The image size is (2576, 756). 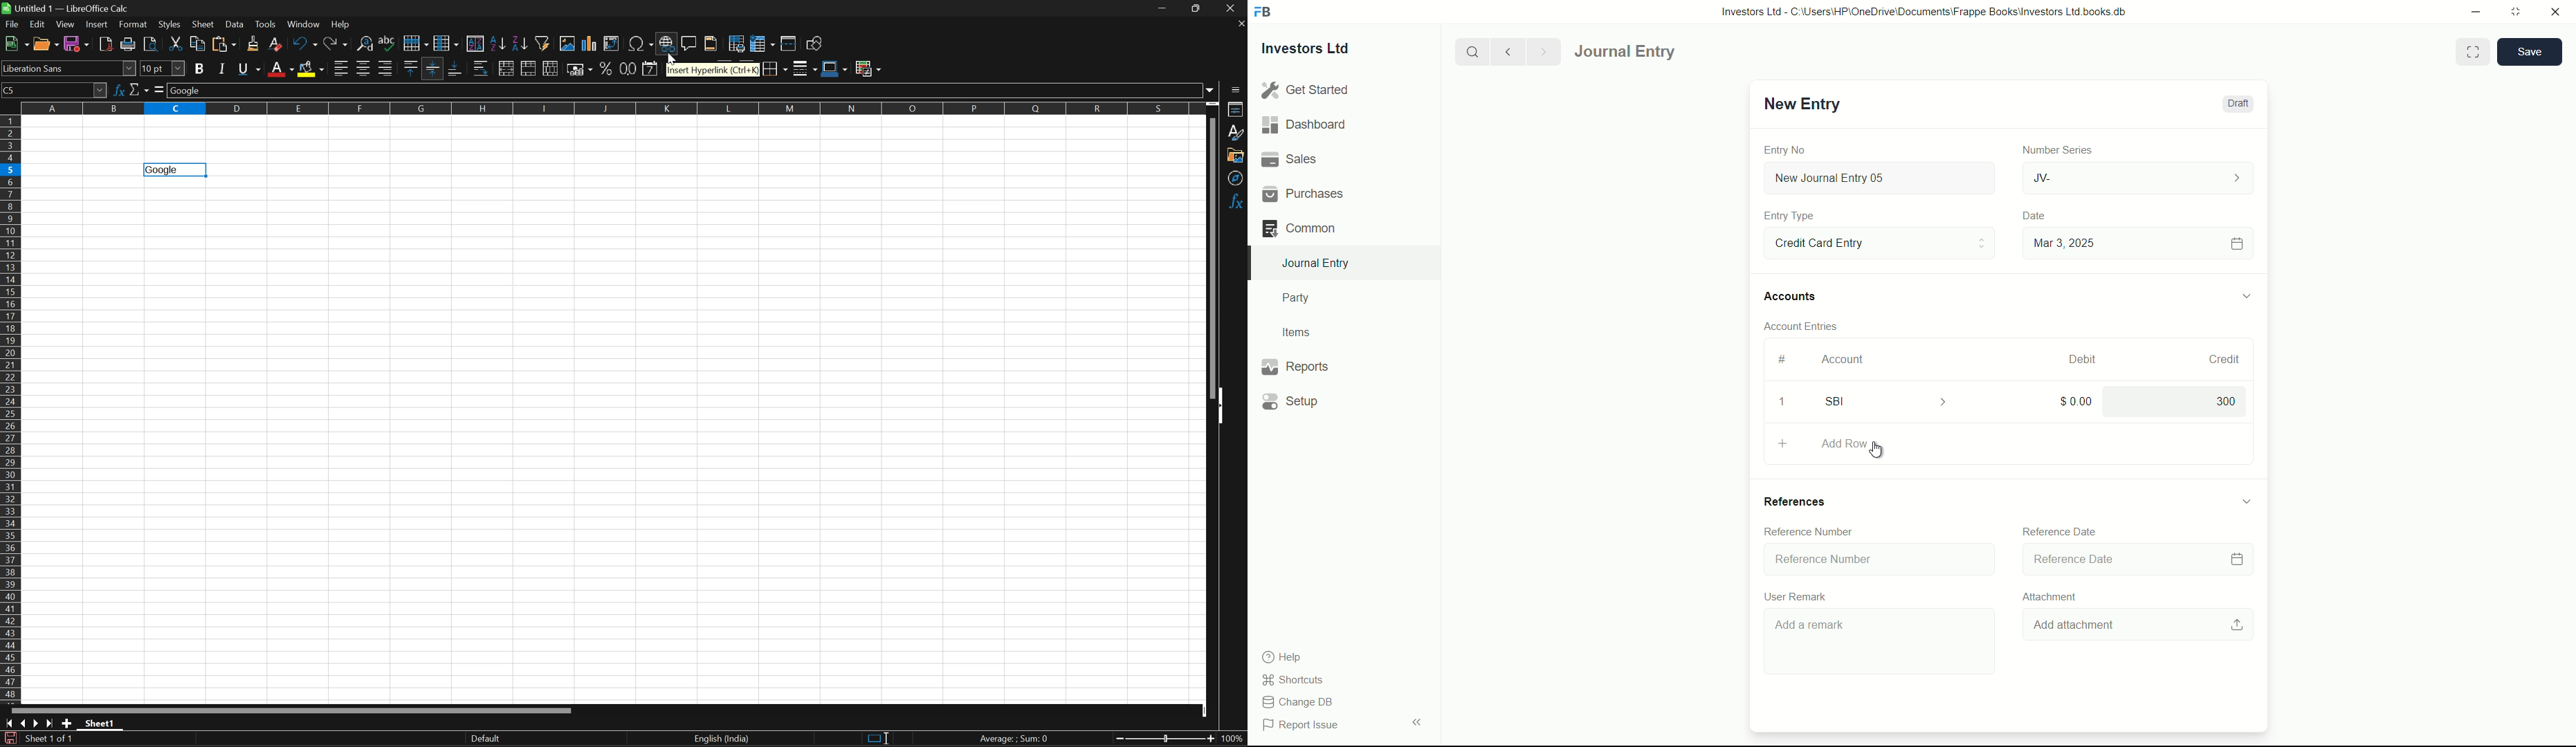 I want to click on Tools, so click(x=268, y=25).